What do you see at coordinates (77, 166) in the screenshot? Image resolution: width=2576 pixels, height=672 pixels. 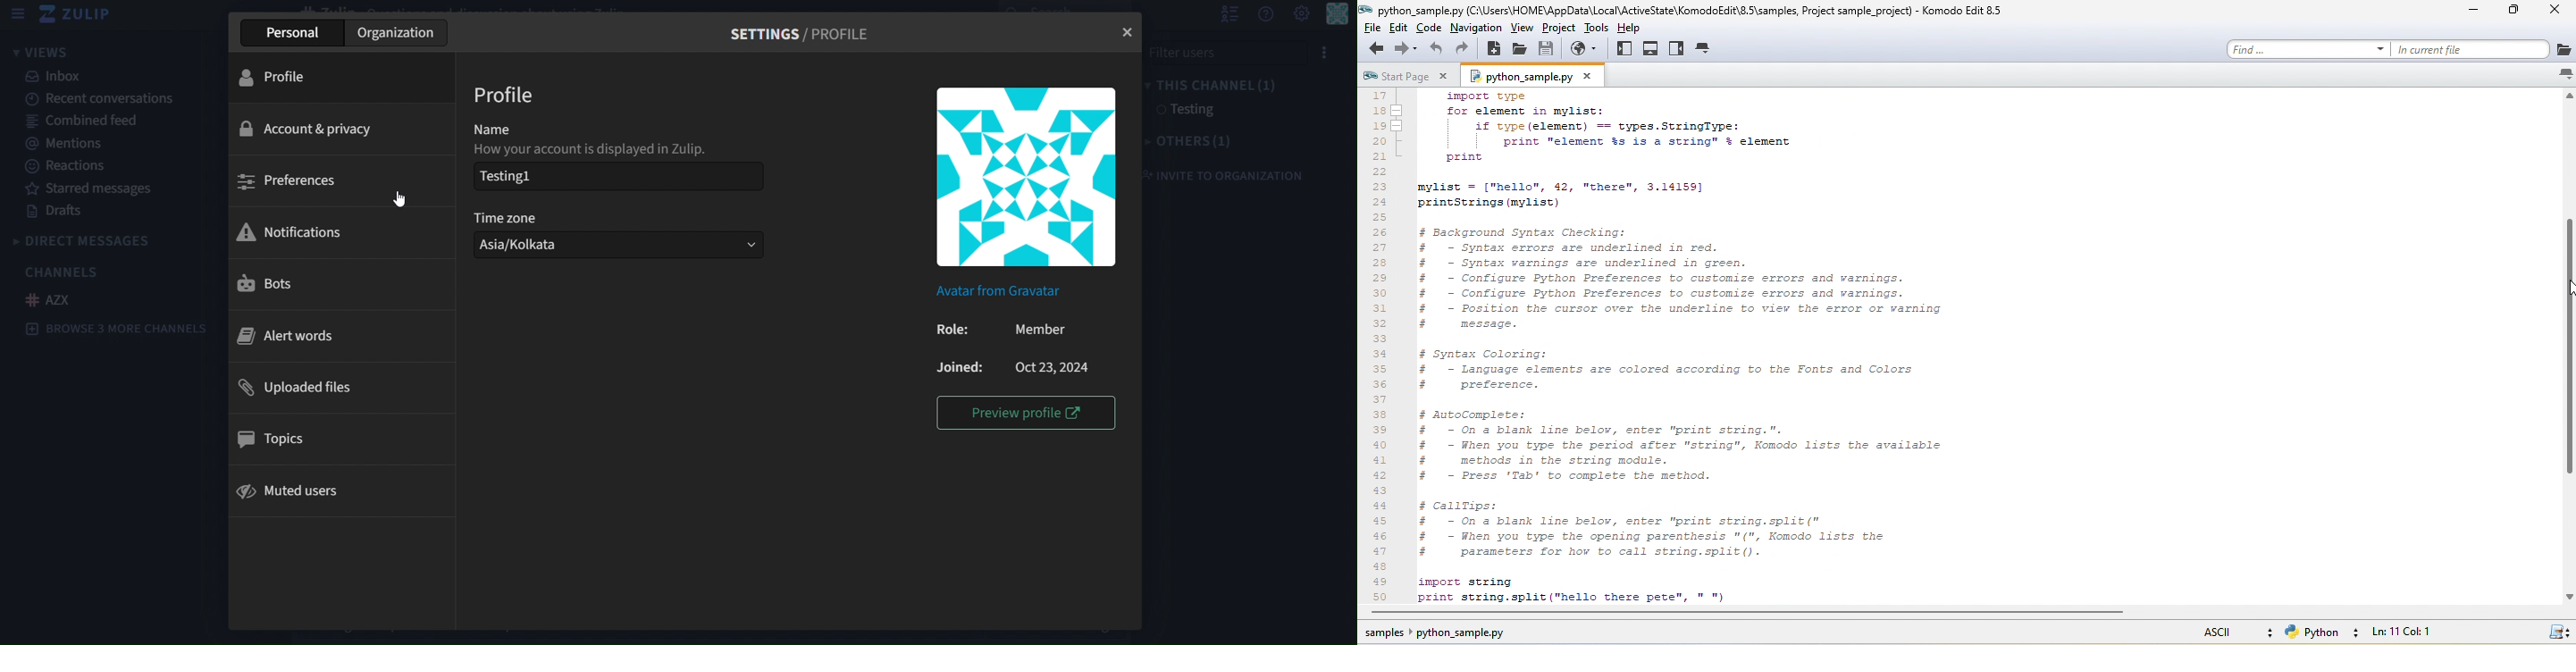 I see `reactions` at bounding box center [77, 166].